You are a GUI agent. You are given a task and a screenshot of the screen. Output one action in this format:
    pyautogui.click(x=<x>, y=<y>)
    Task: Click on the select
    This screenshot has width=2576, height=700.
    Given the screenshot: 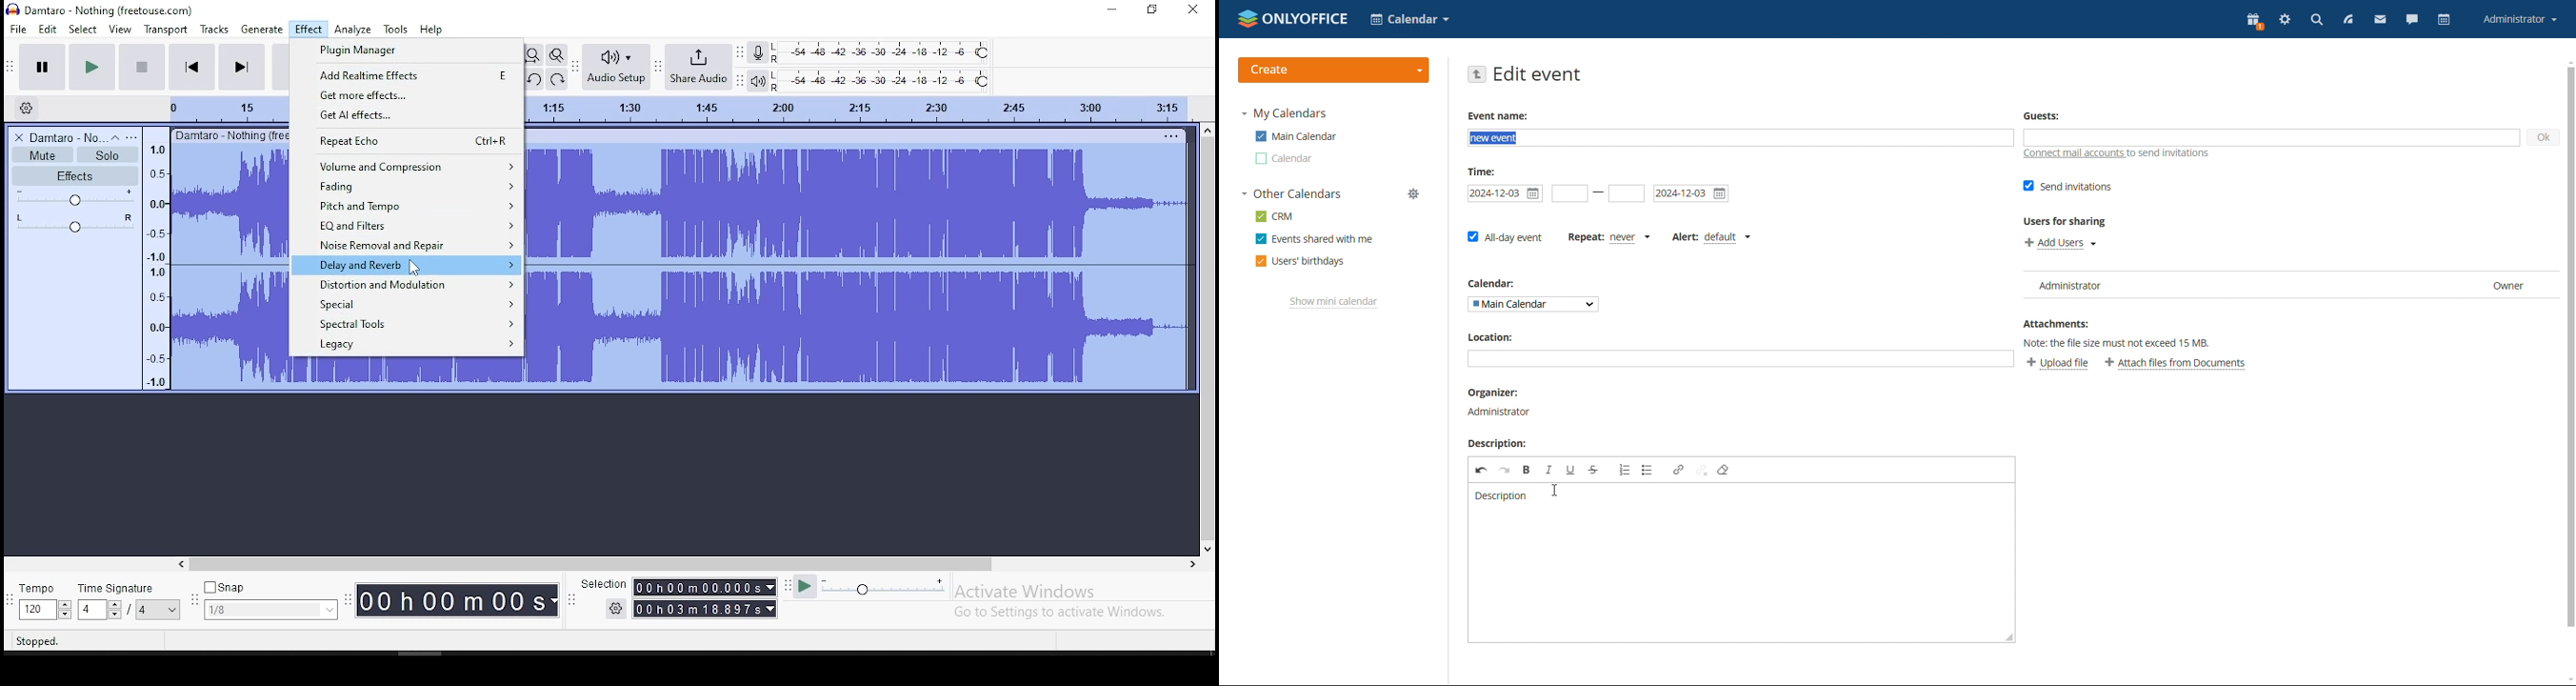 What is the action you would take?
    pyautogui.click(x=84, y=29)
    